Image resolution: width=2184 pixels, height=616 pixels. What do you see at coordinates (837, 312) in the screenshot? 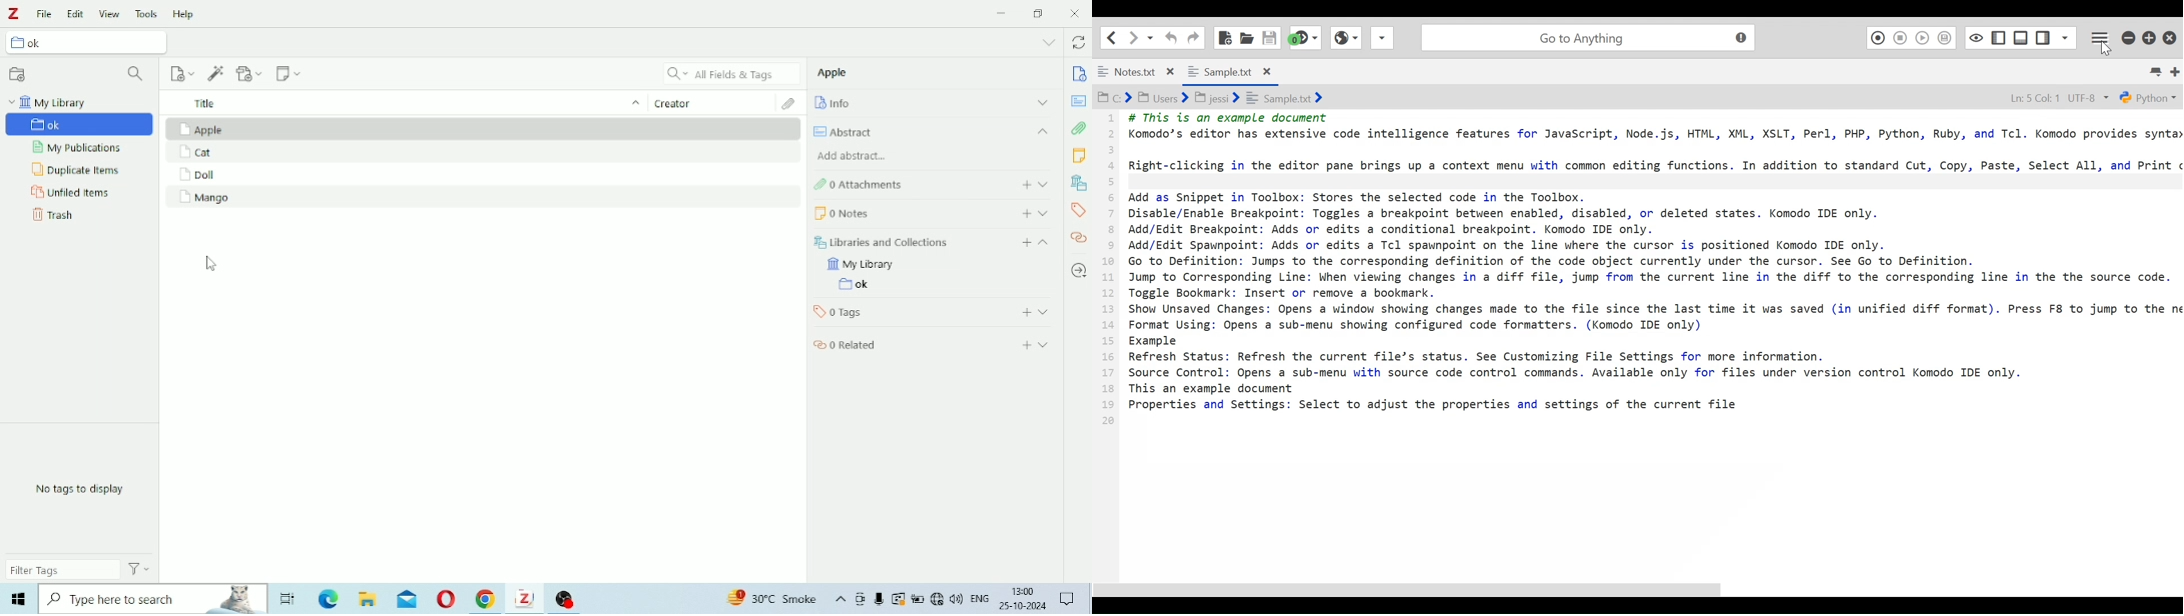
I see `Tags` at bounding box center [837, 312].